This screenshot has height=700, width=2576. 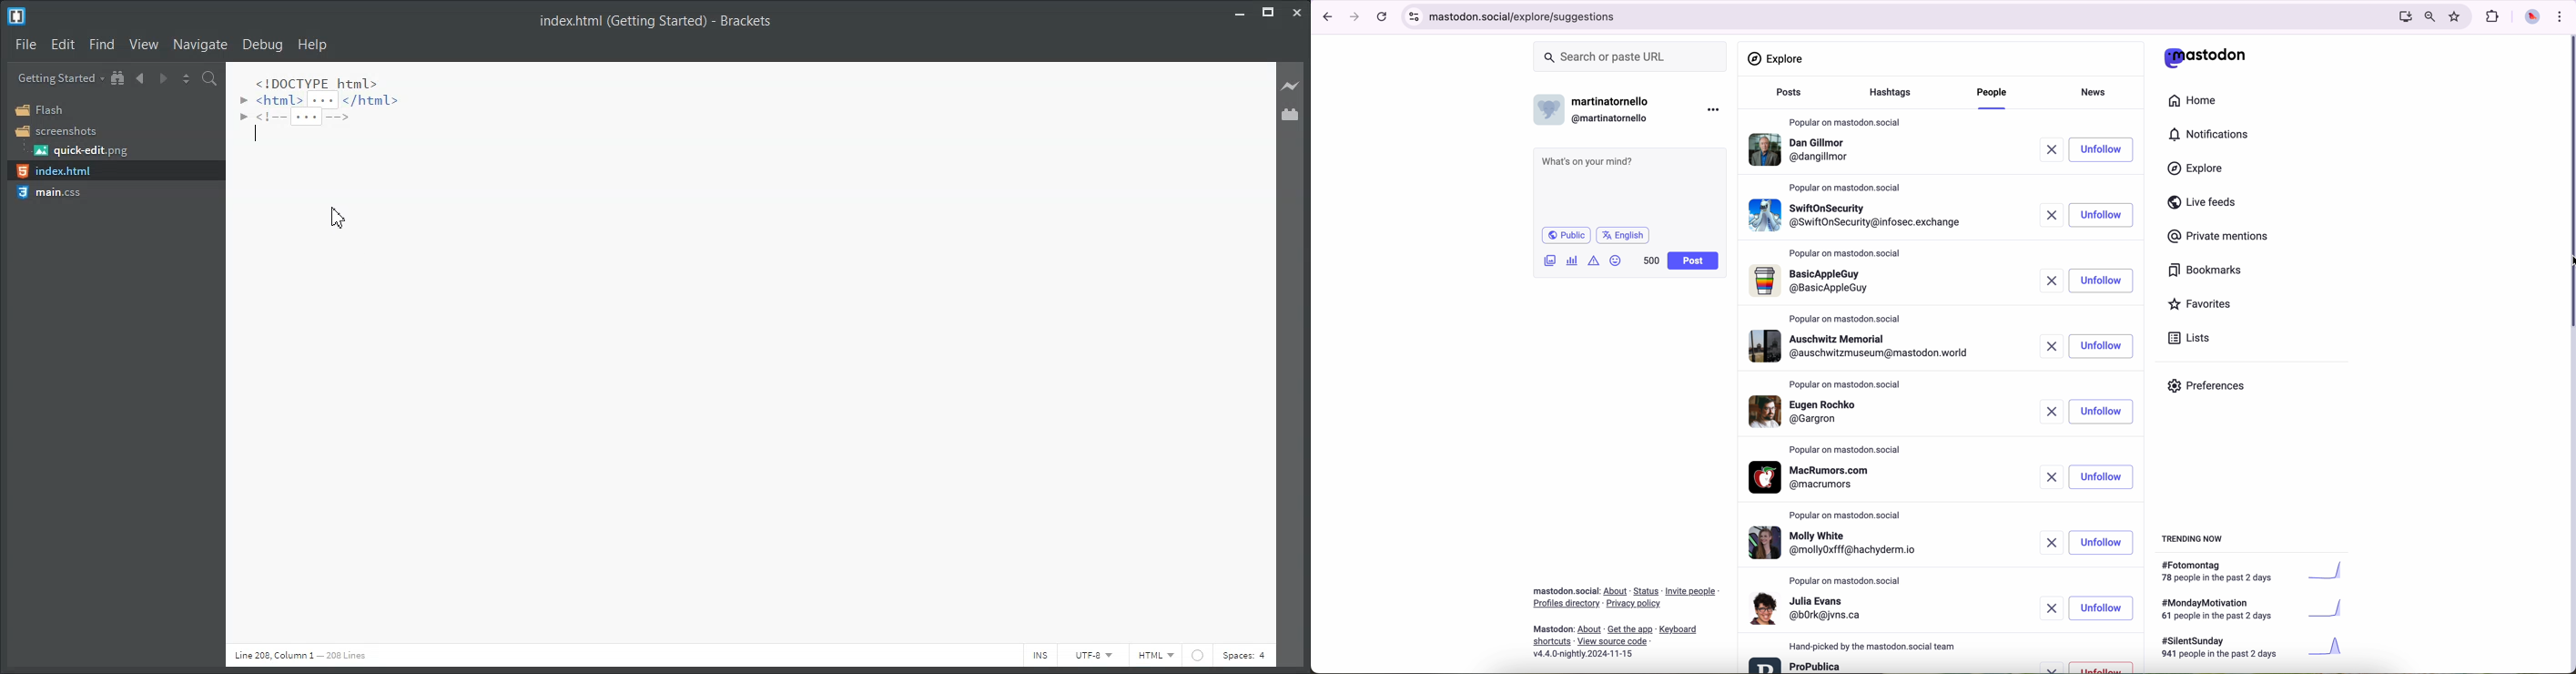 What do you see at coordinates (256, 133) in the screenshot?
I see `text cursor` at bounding box center [256, 133].